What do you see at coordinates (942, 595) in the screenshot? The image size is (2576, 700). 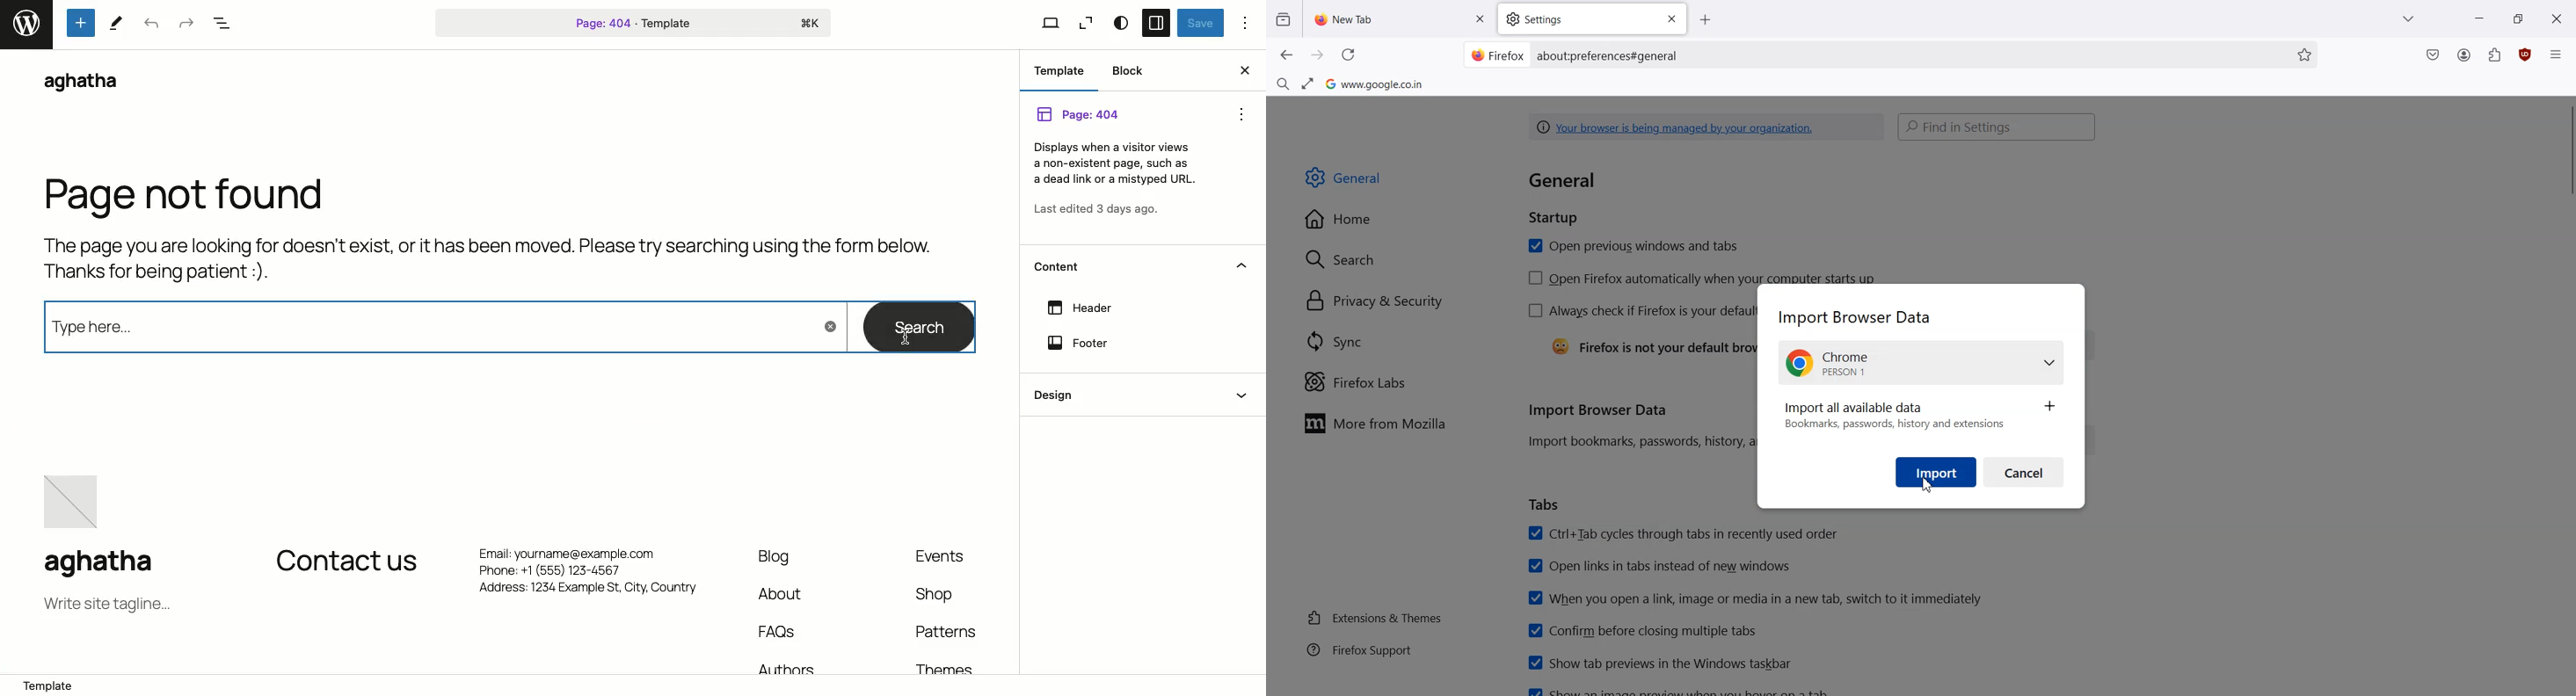 I see `Shop` at bounding box center [942, 595].